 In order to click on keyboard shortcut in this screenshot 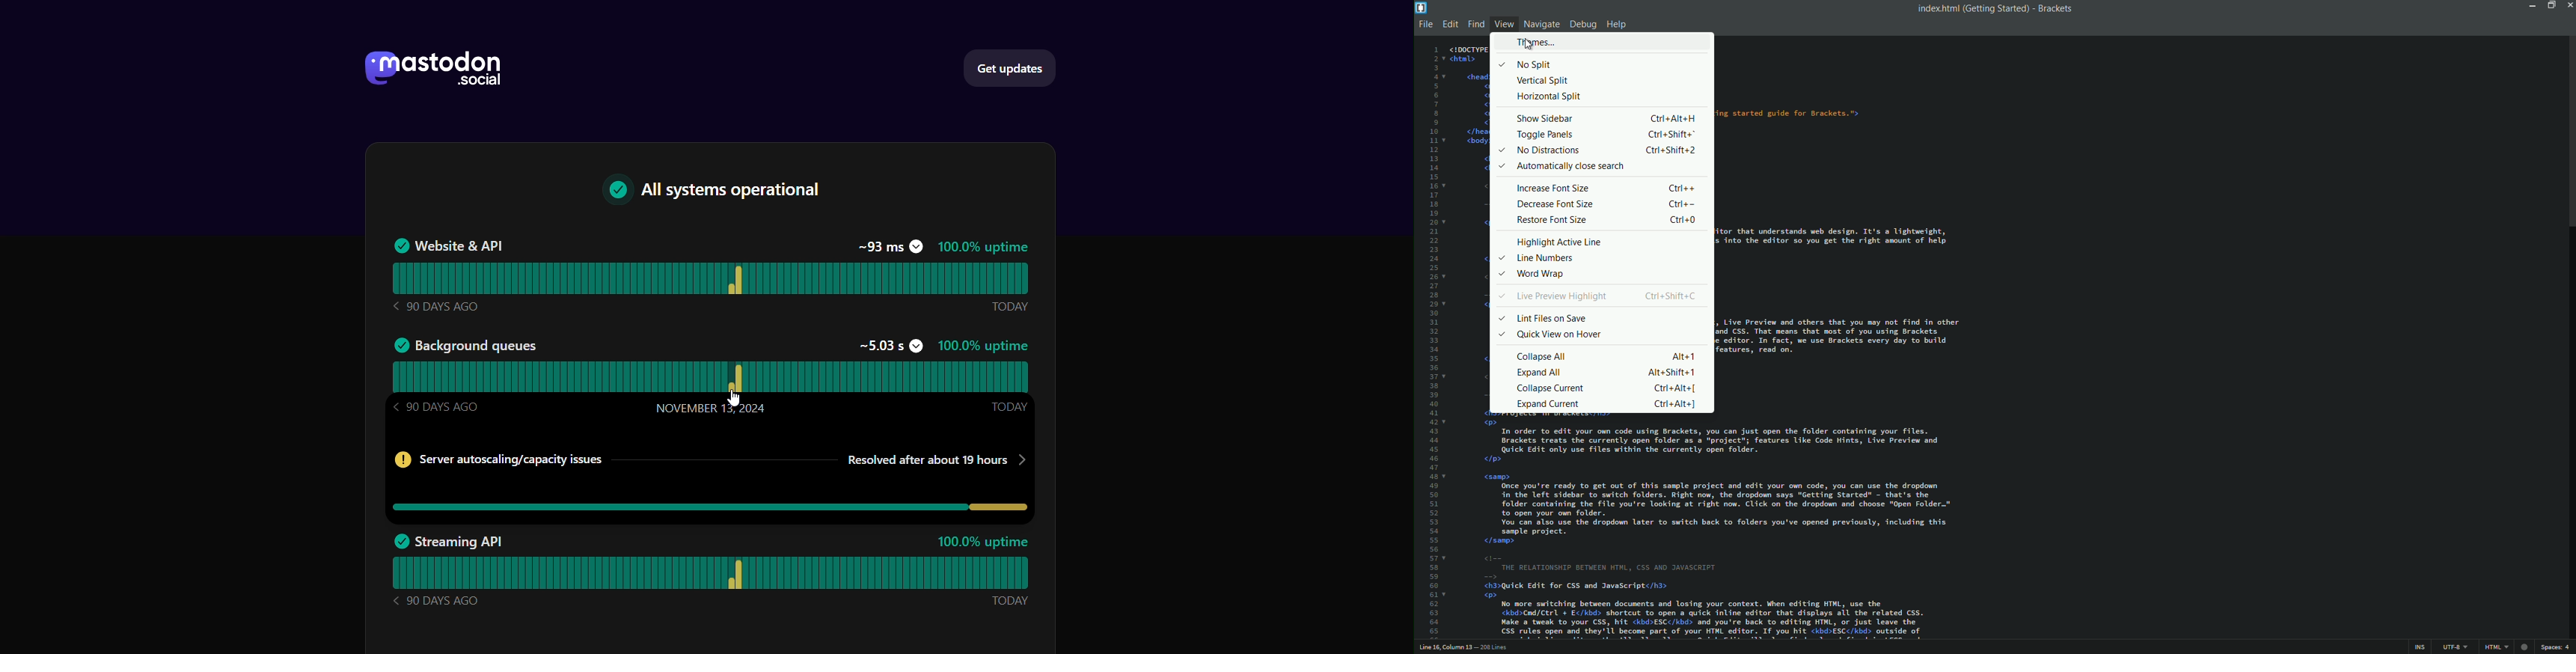, I will do `click(1681, 204)`.